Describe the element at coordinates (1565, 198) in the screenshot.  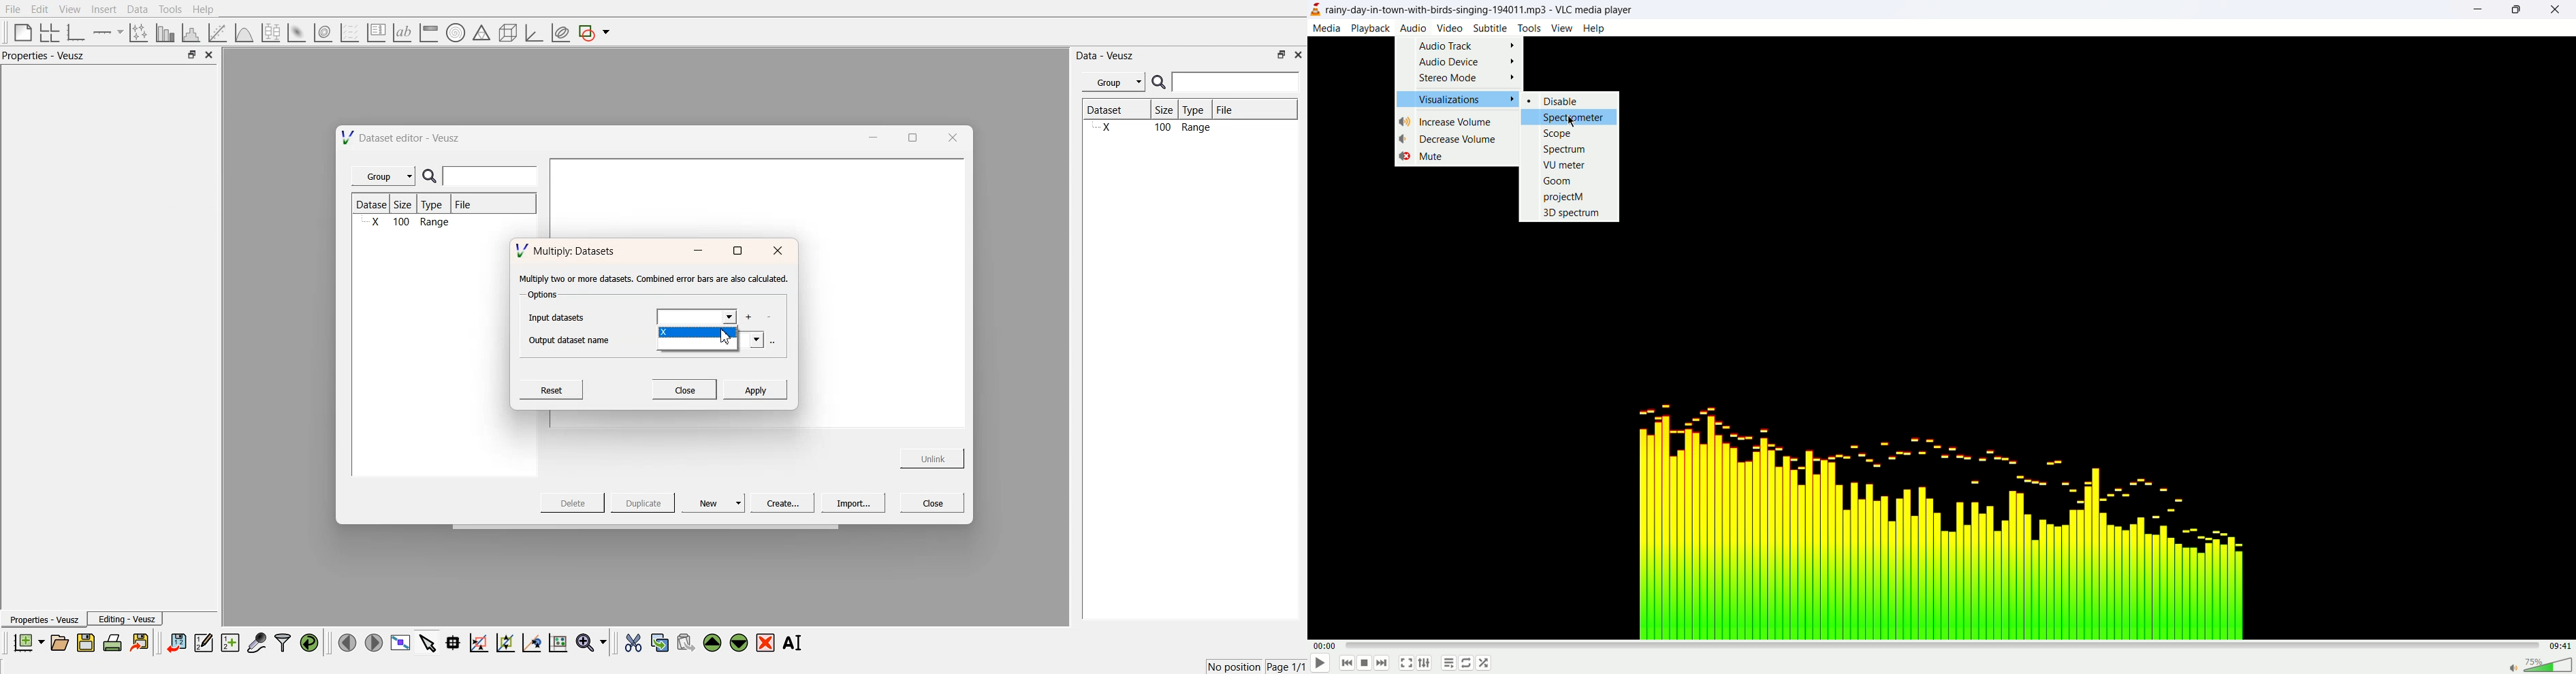
I see `projectM` at that location.